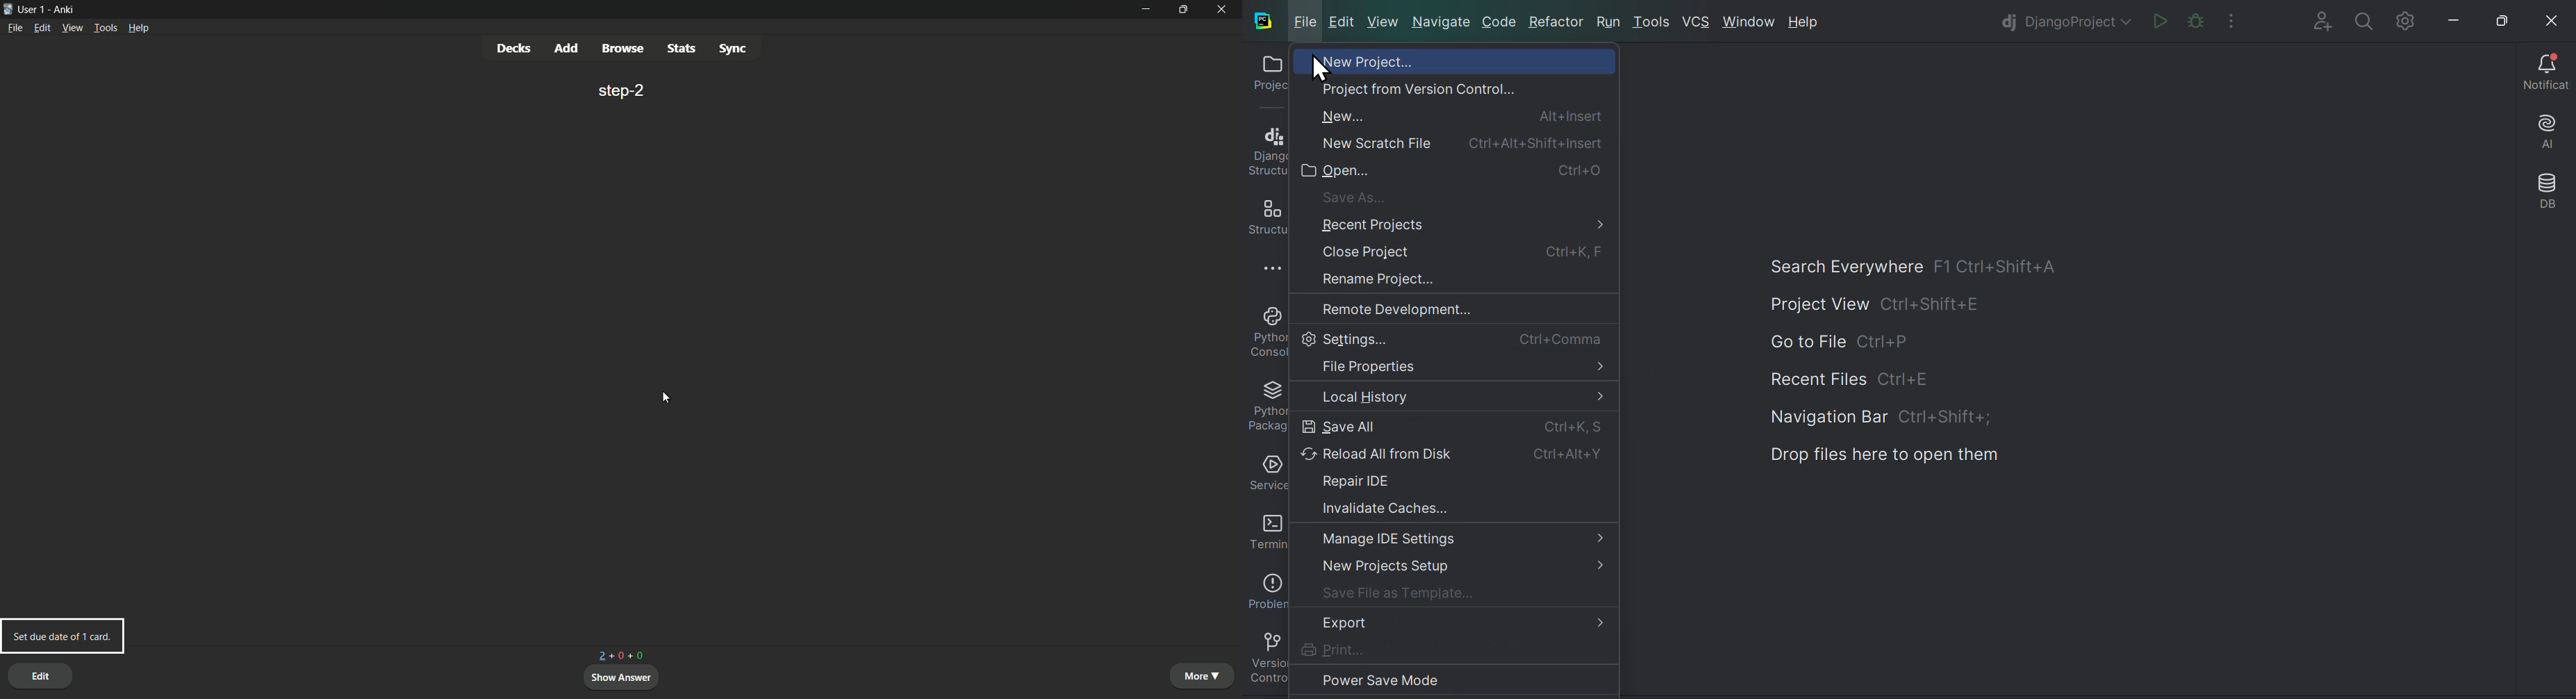 The width and height of the screenshot is (2576, 700). I want to click on help menu, so click(140, 27).